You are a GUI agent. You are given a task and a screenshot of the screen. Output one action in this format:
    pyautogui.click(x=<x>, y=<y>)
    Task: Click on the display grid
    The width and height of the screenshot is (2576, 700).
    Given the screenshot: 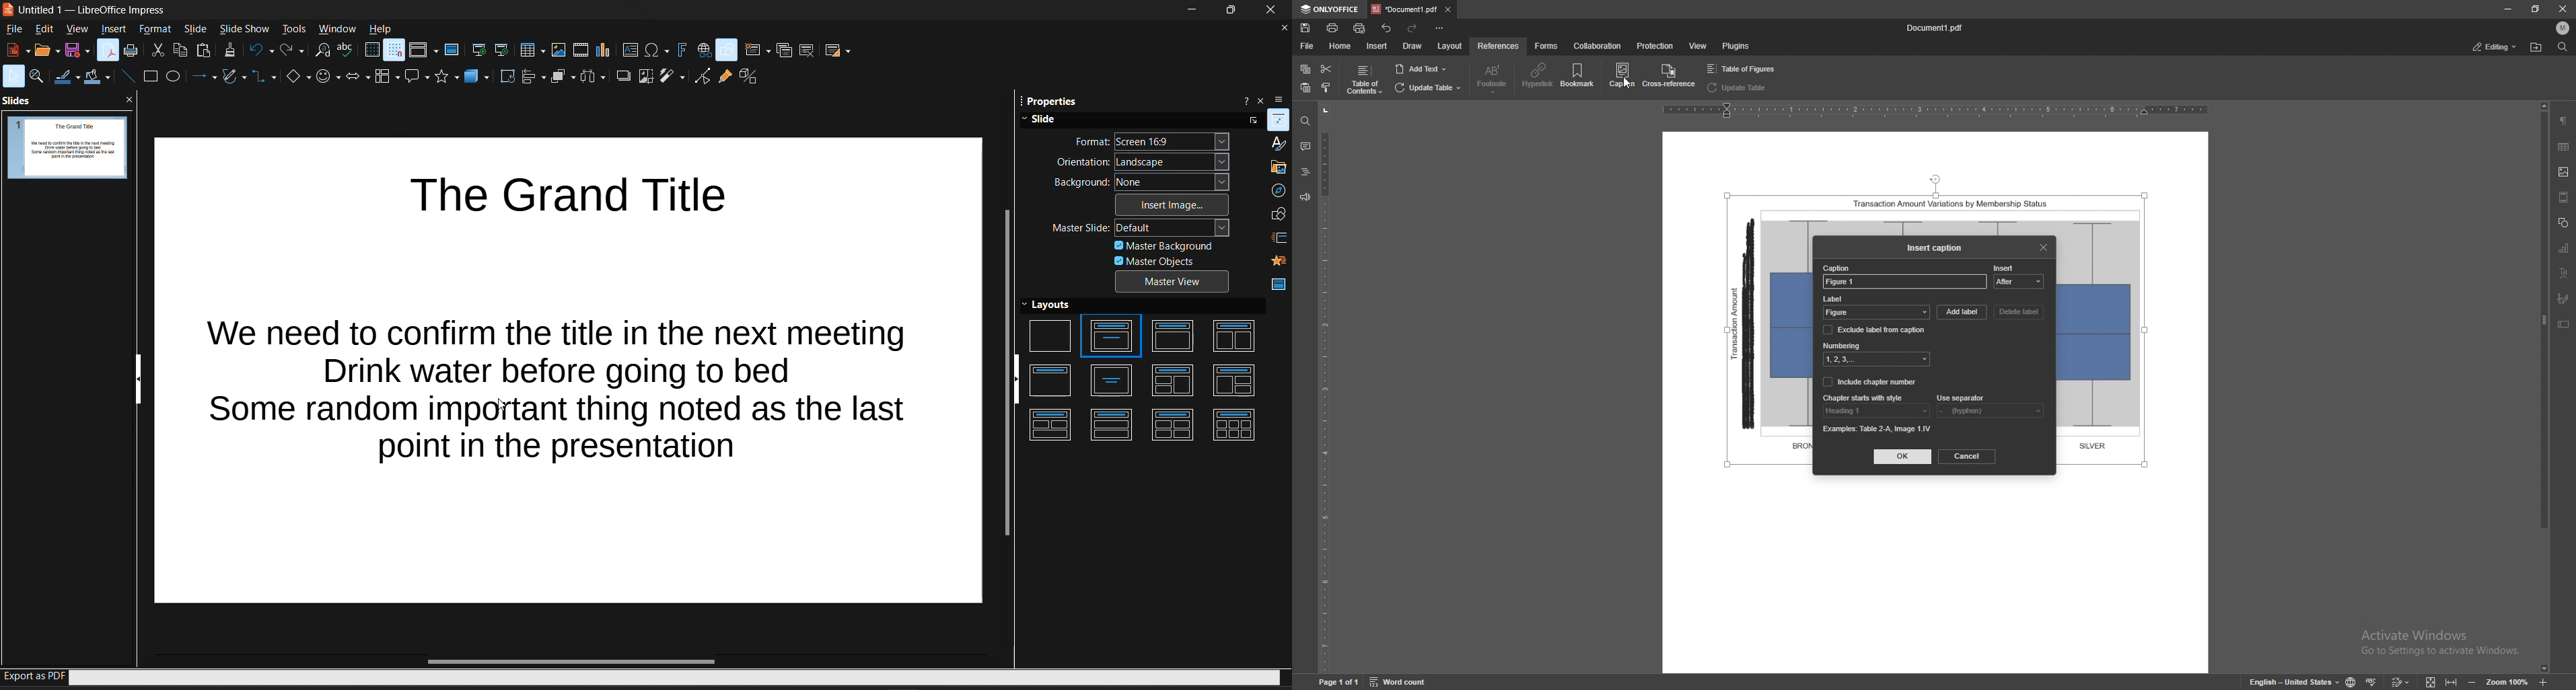 What is the action you would take?
    pyautogui.click(x=369, y=50)
    